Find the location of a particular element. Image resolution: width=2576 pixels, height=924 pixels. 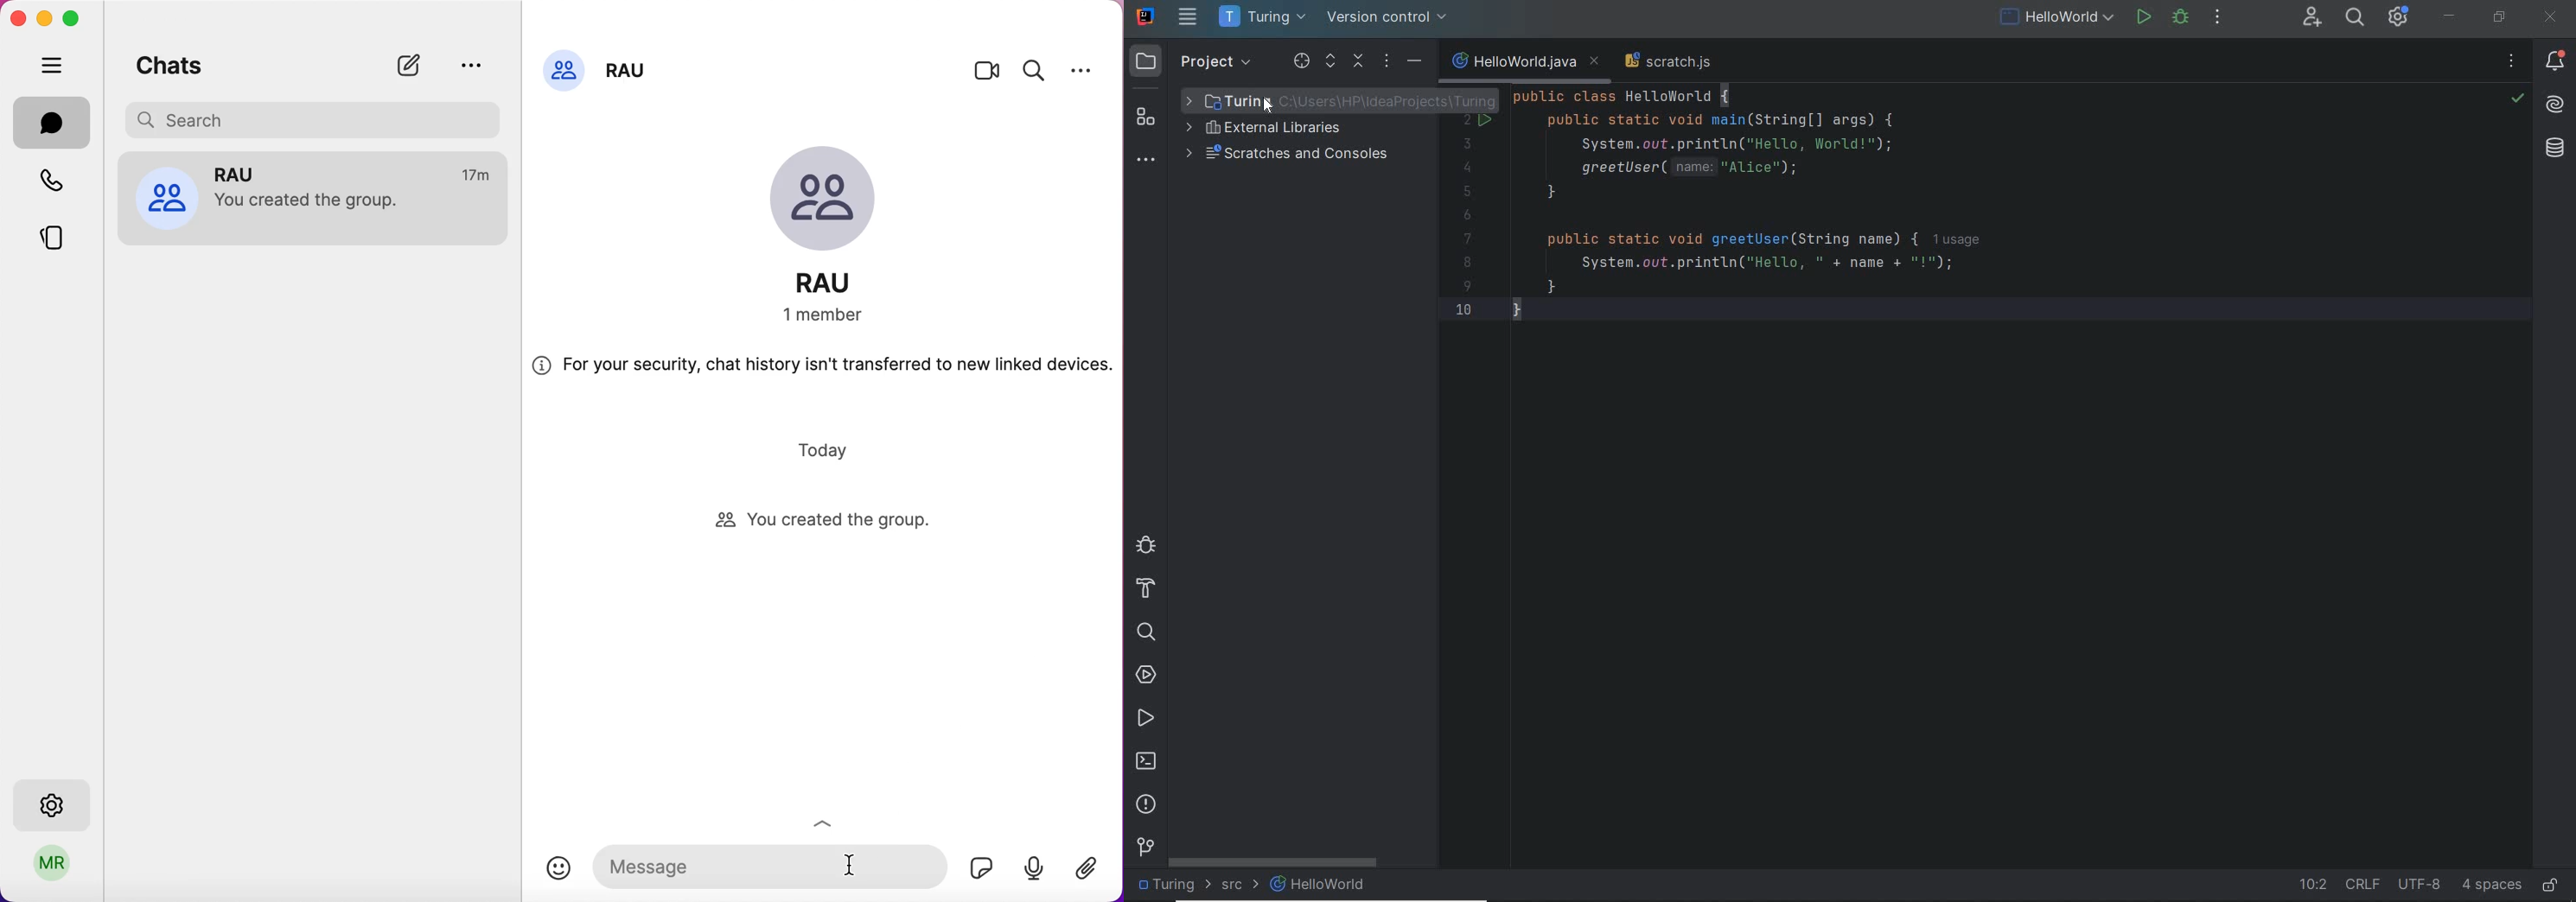

search everywhere is located at coordinates (2354, 19).